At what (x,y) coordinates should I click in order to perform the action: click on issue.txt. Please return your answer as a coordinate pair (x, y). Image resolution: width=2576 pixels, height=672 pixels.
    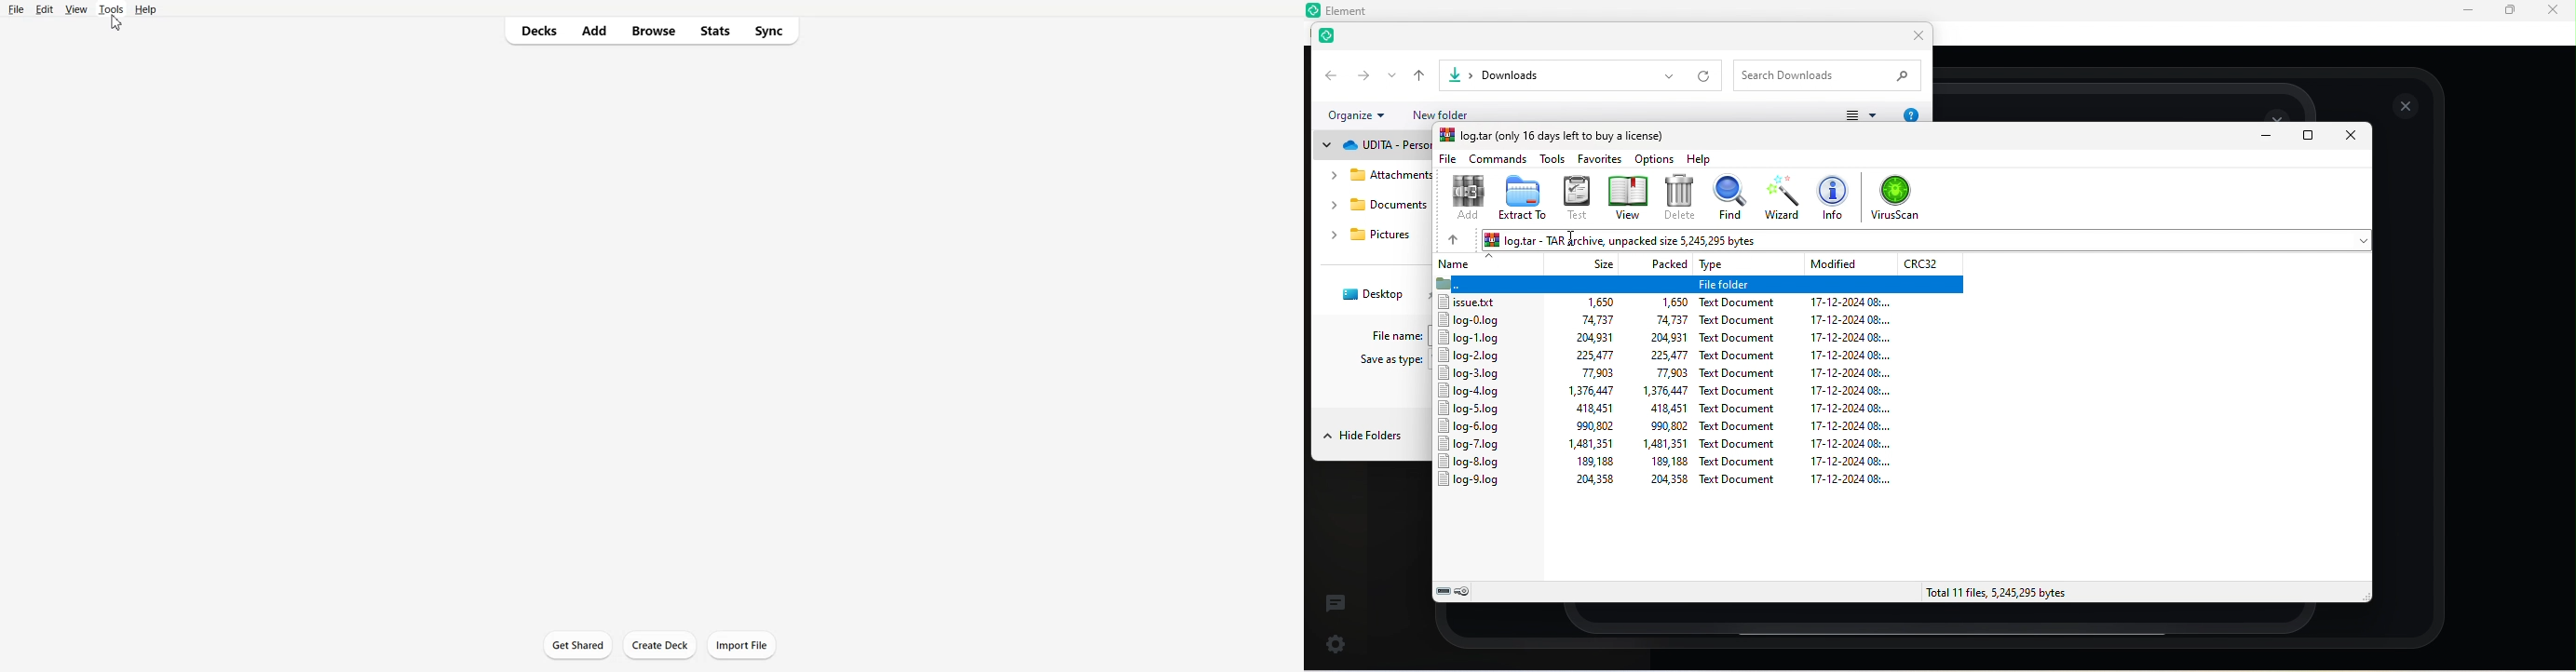
    Looking at the image, I should click on (1470, 302).